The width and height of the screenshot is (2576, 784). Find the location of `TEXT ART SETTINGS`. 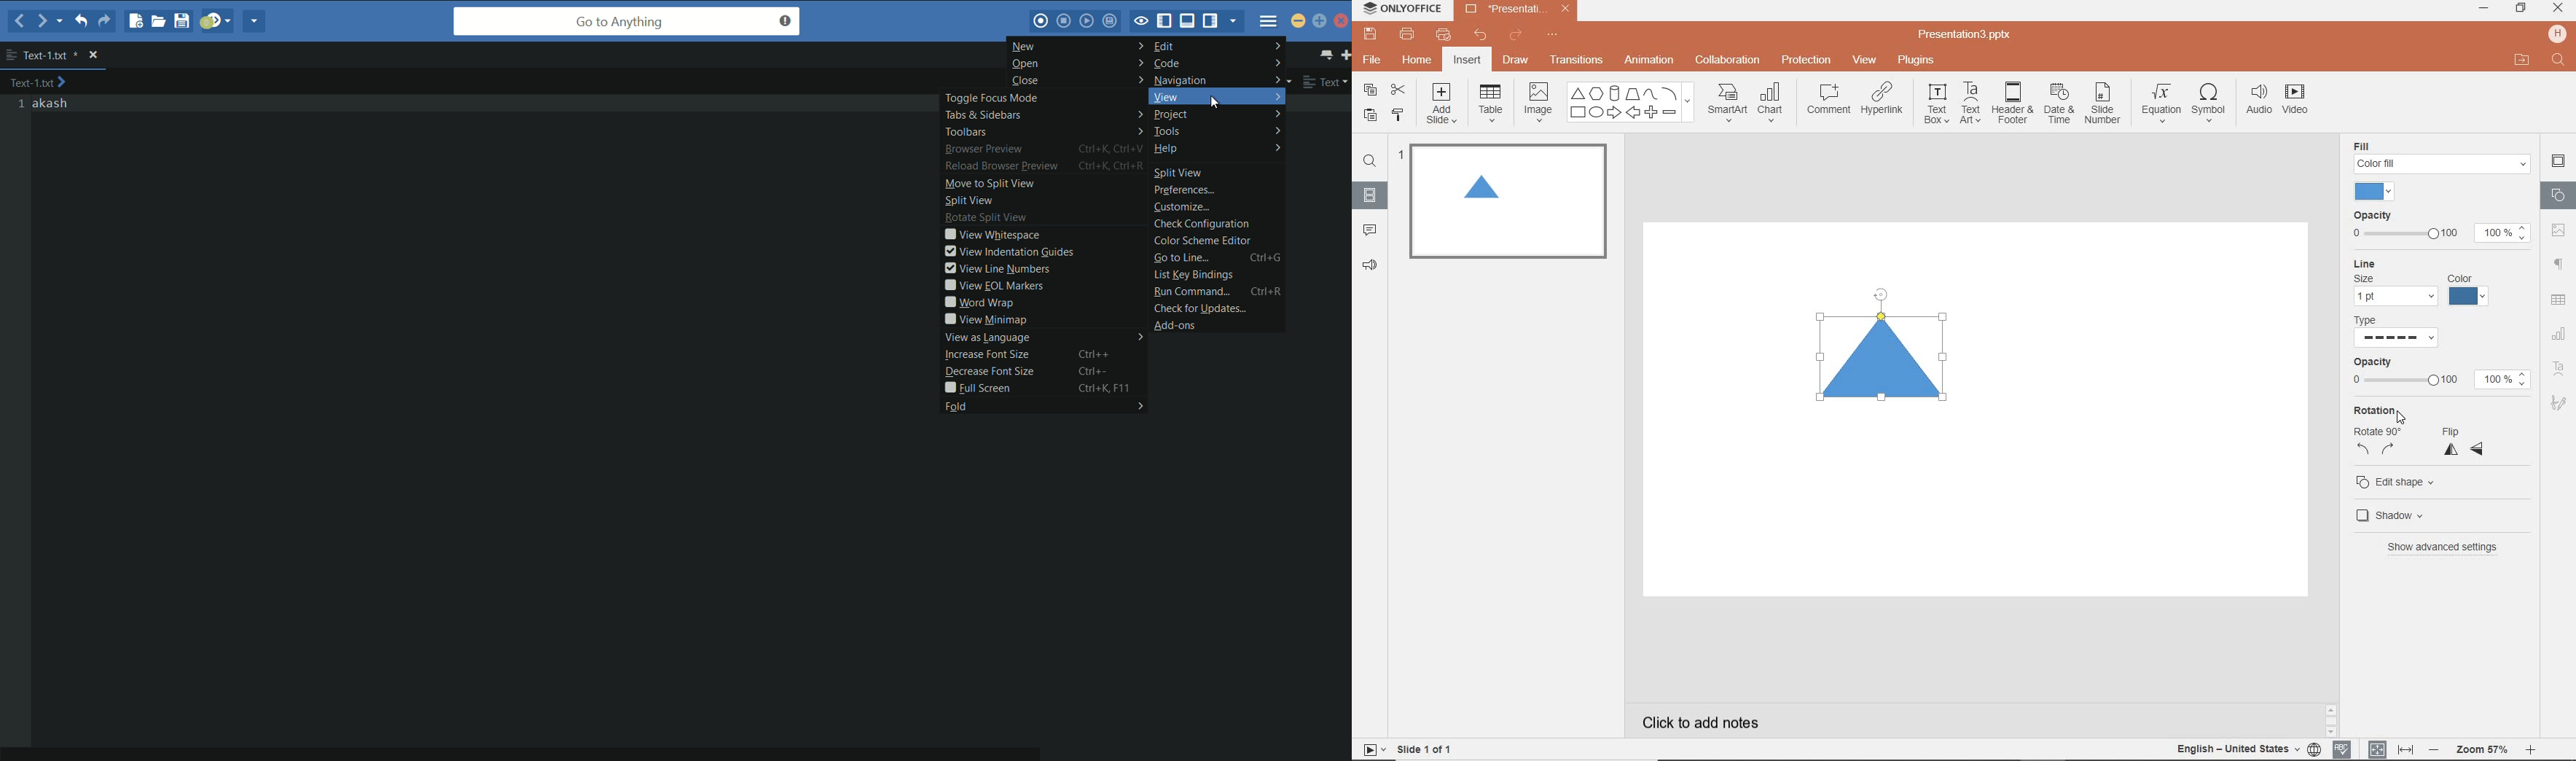

TEXT ART SETTINGS is located at coordinates (2559, 370).